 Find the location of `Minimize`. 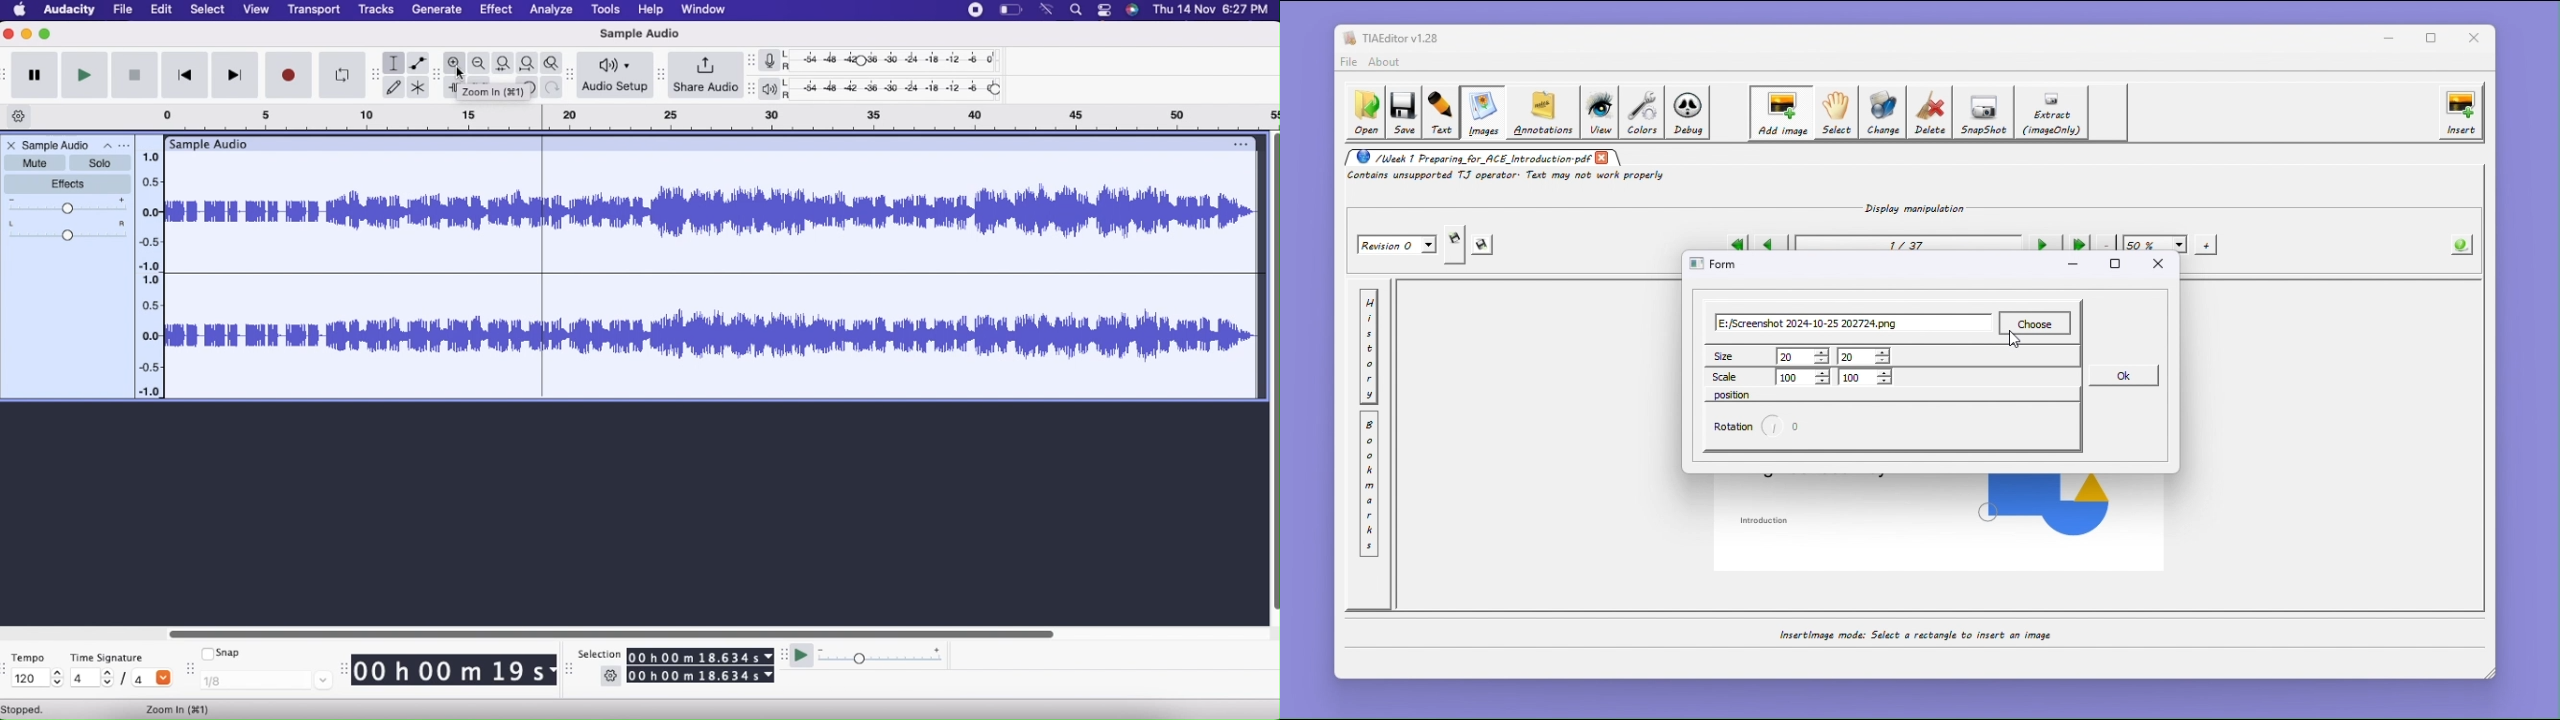

Minimize is located at coordinates (28, 36).